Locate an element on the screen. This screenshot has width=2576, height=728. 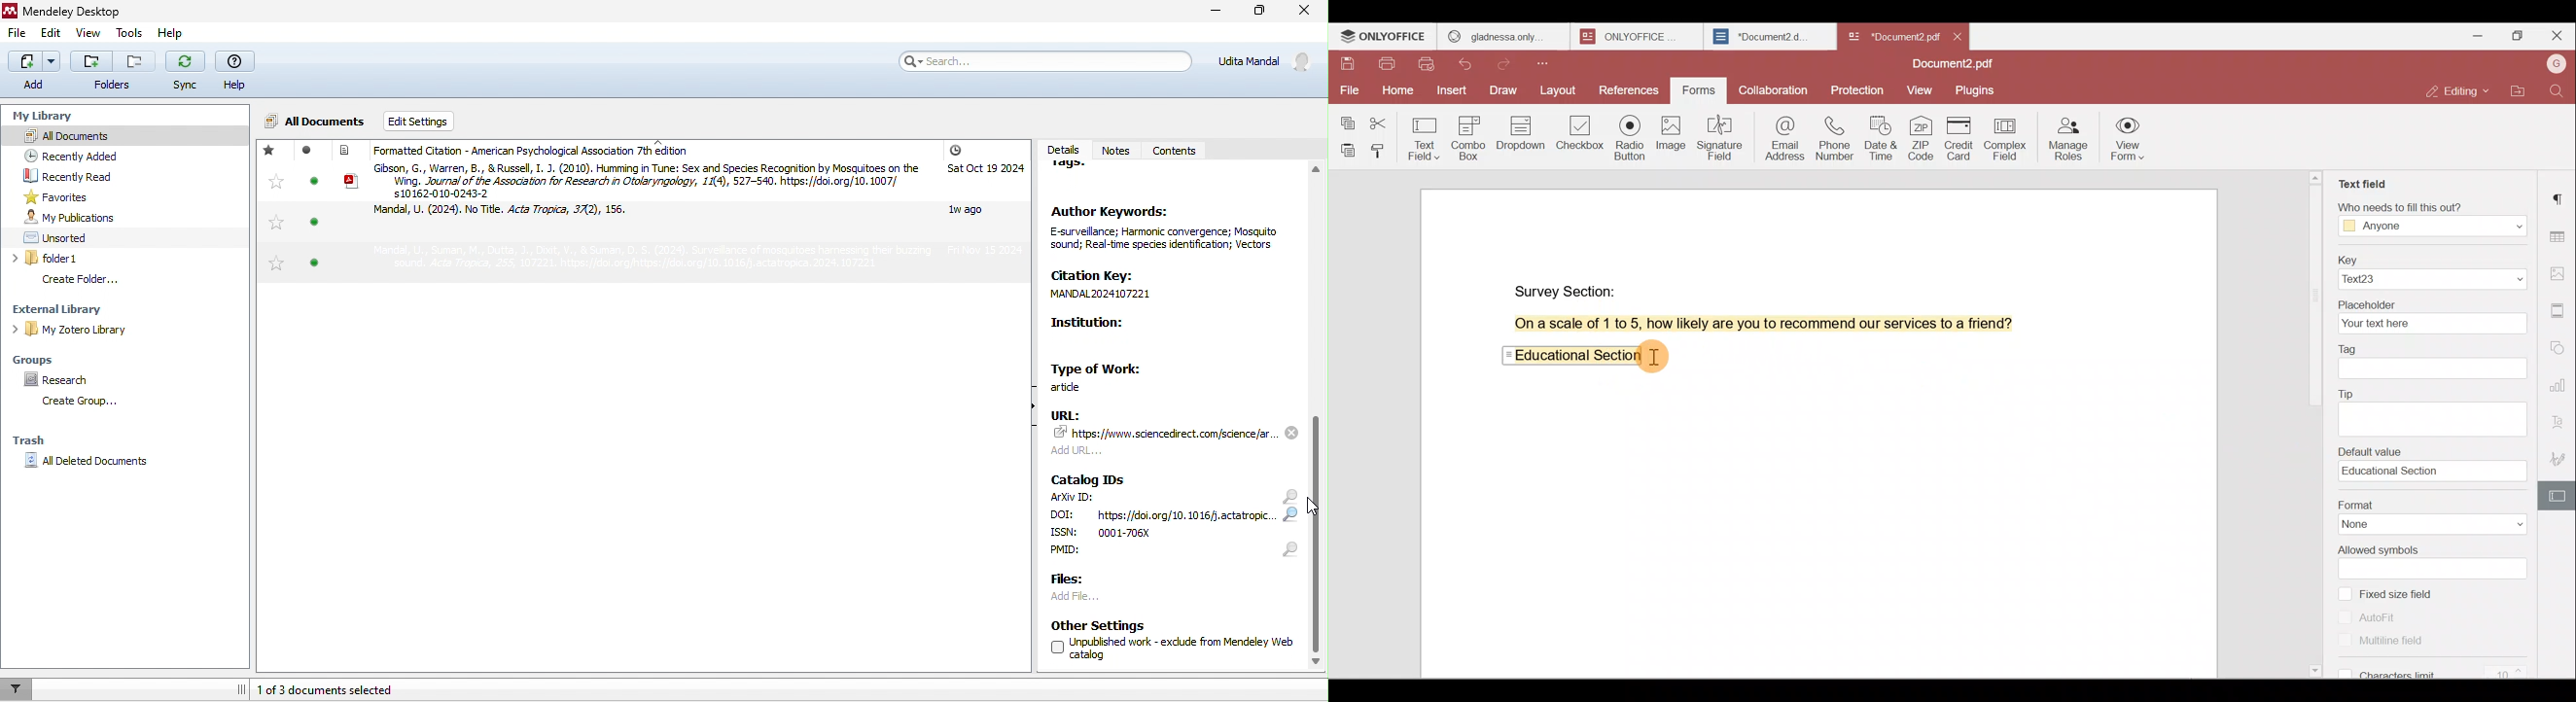
Placeholder is located at coordinates (2432, 316).